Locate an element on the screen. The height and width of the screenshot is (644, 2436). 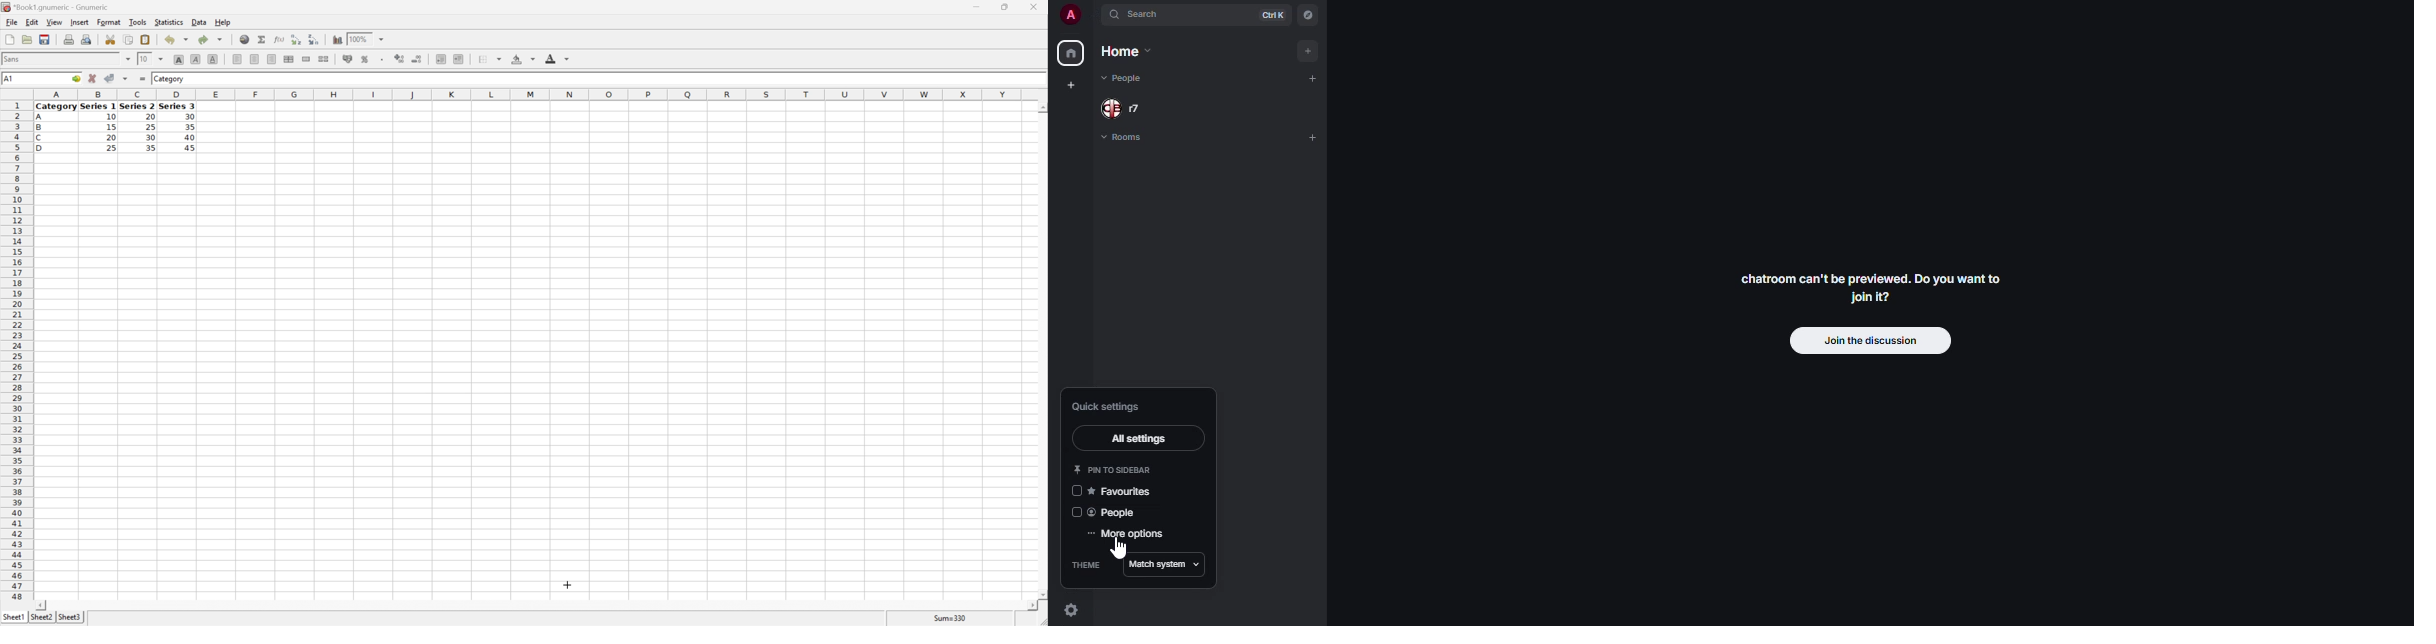
Print current file is located at coordinates (69, 41).